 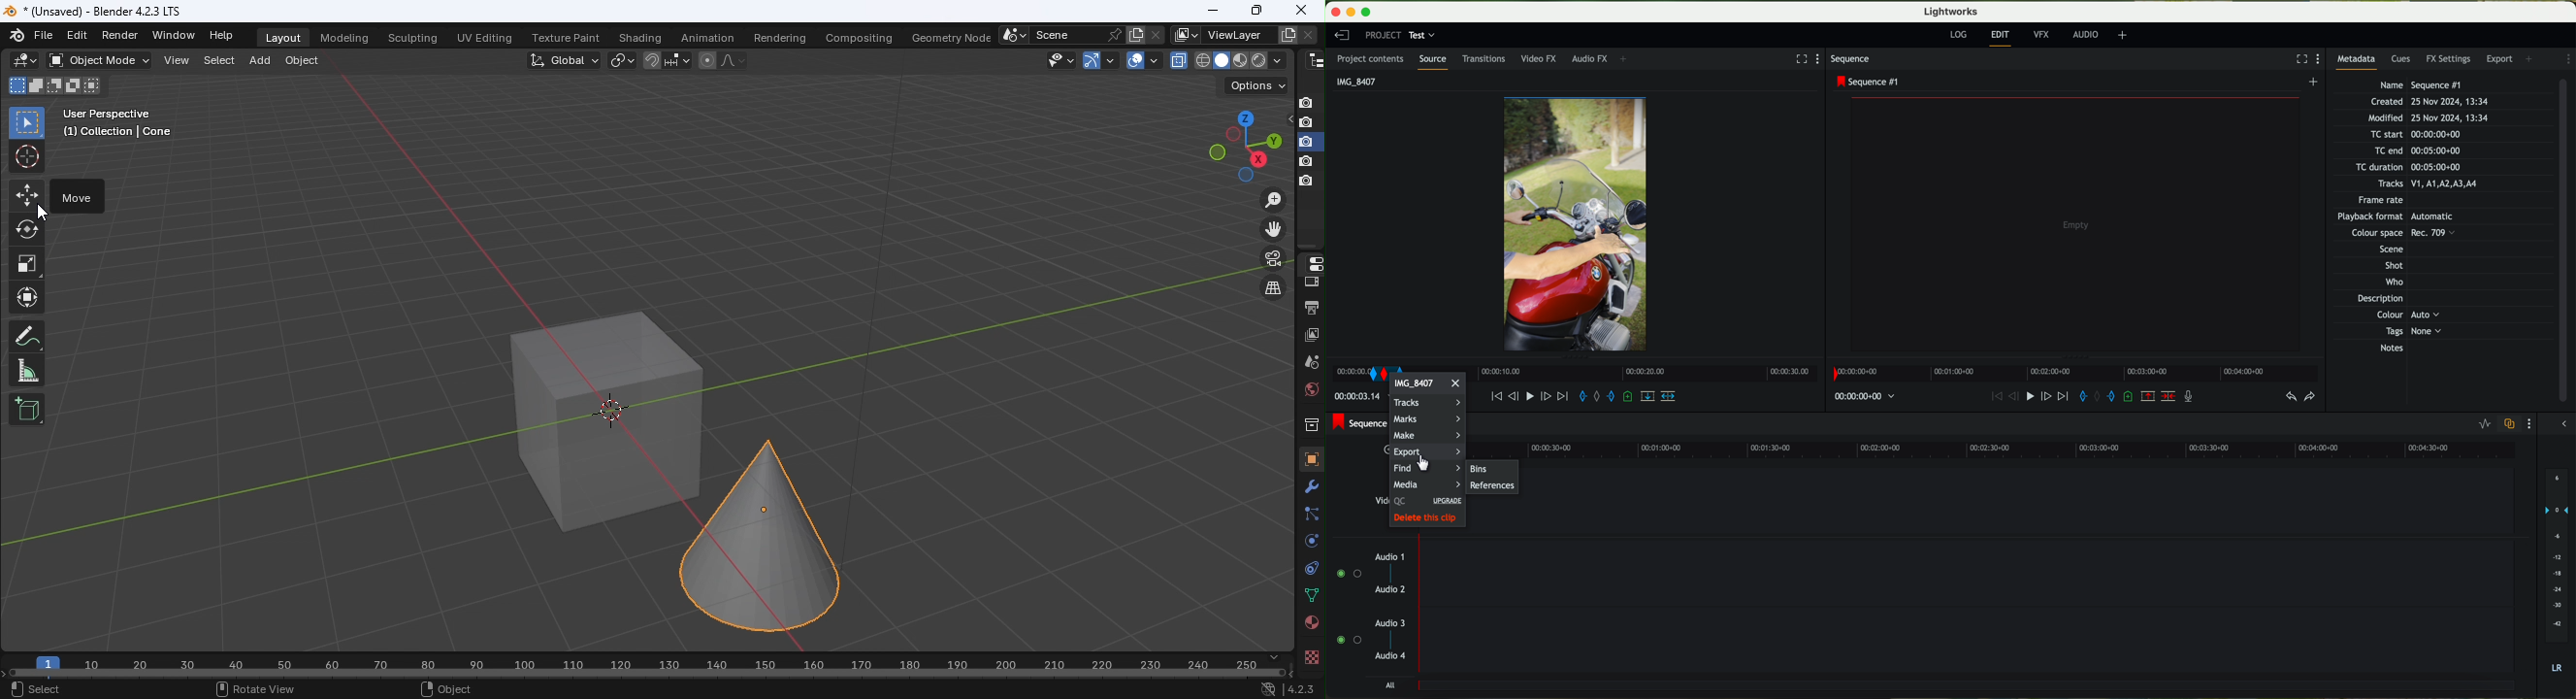 What do you see at coordinates (1589, 59) in the screenshot?
I see `audio FX` at bounding box center [1589, 59].